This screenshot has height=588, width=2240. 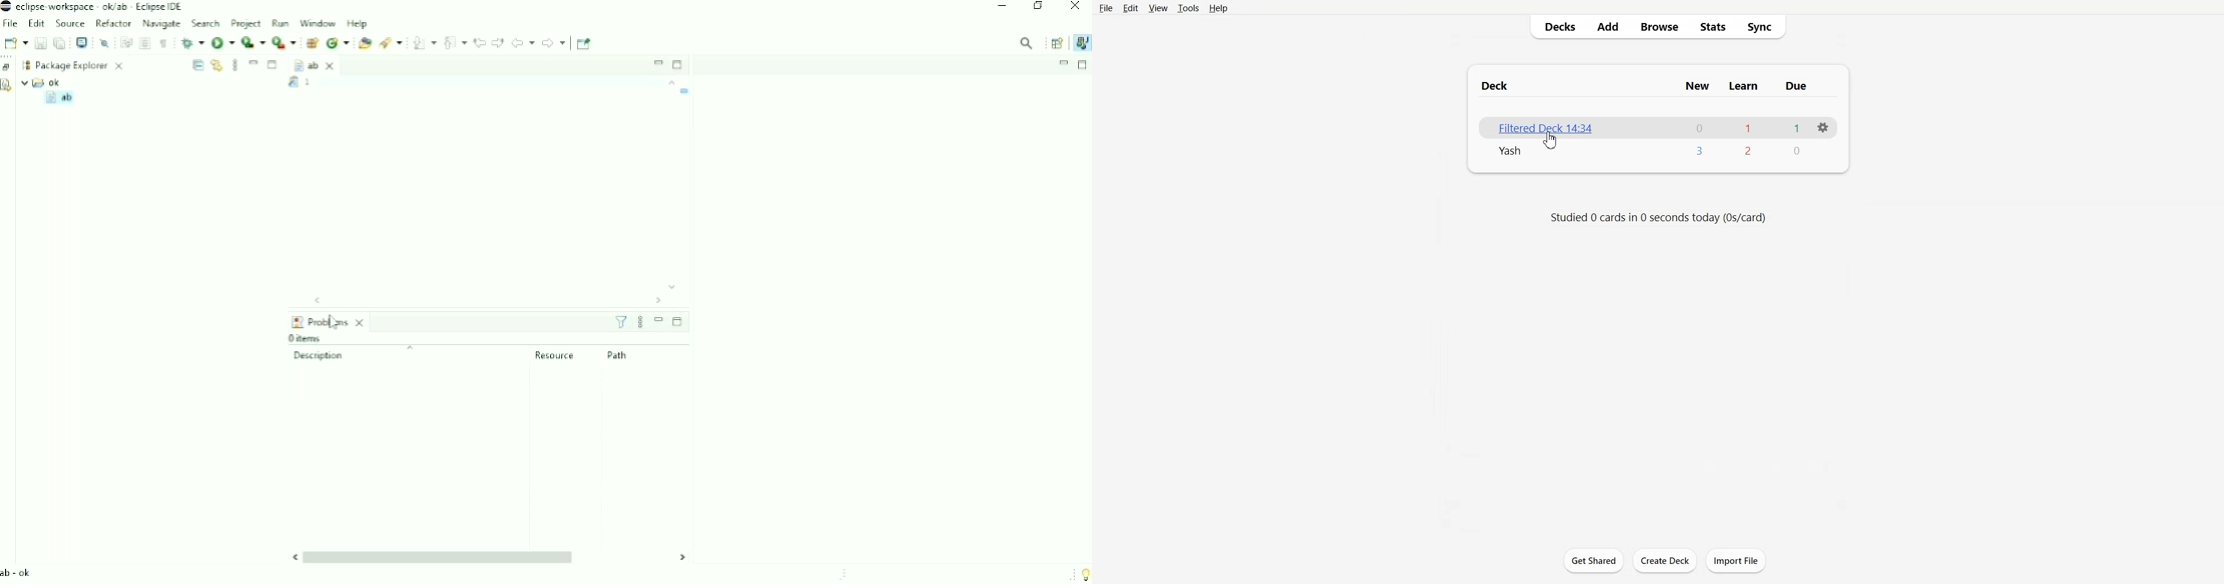 I want to click on 1, so click(x=1798, y=127).